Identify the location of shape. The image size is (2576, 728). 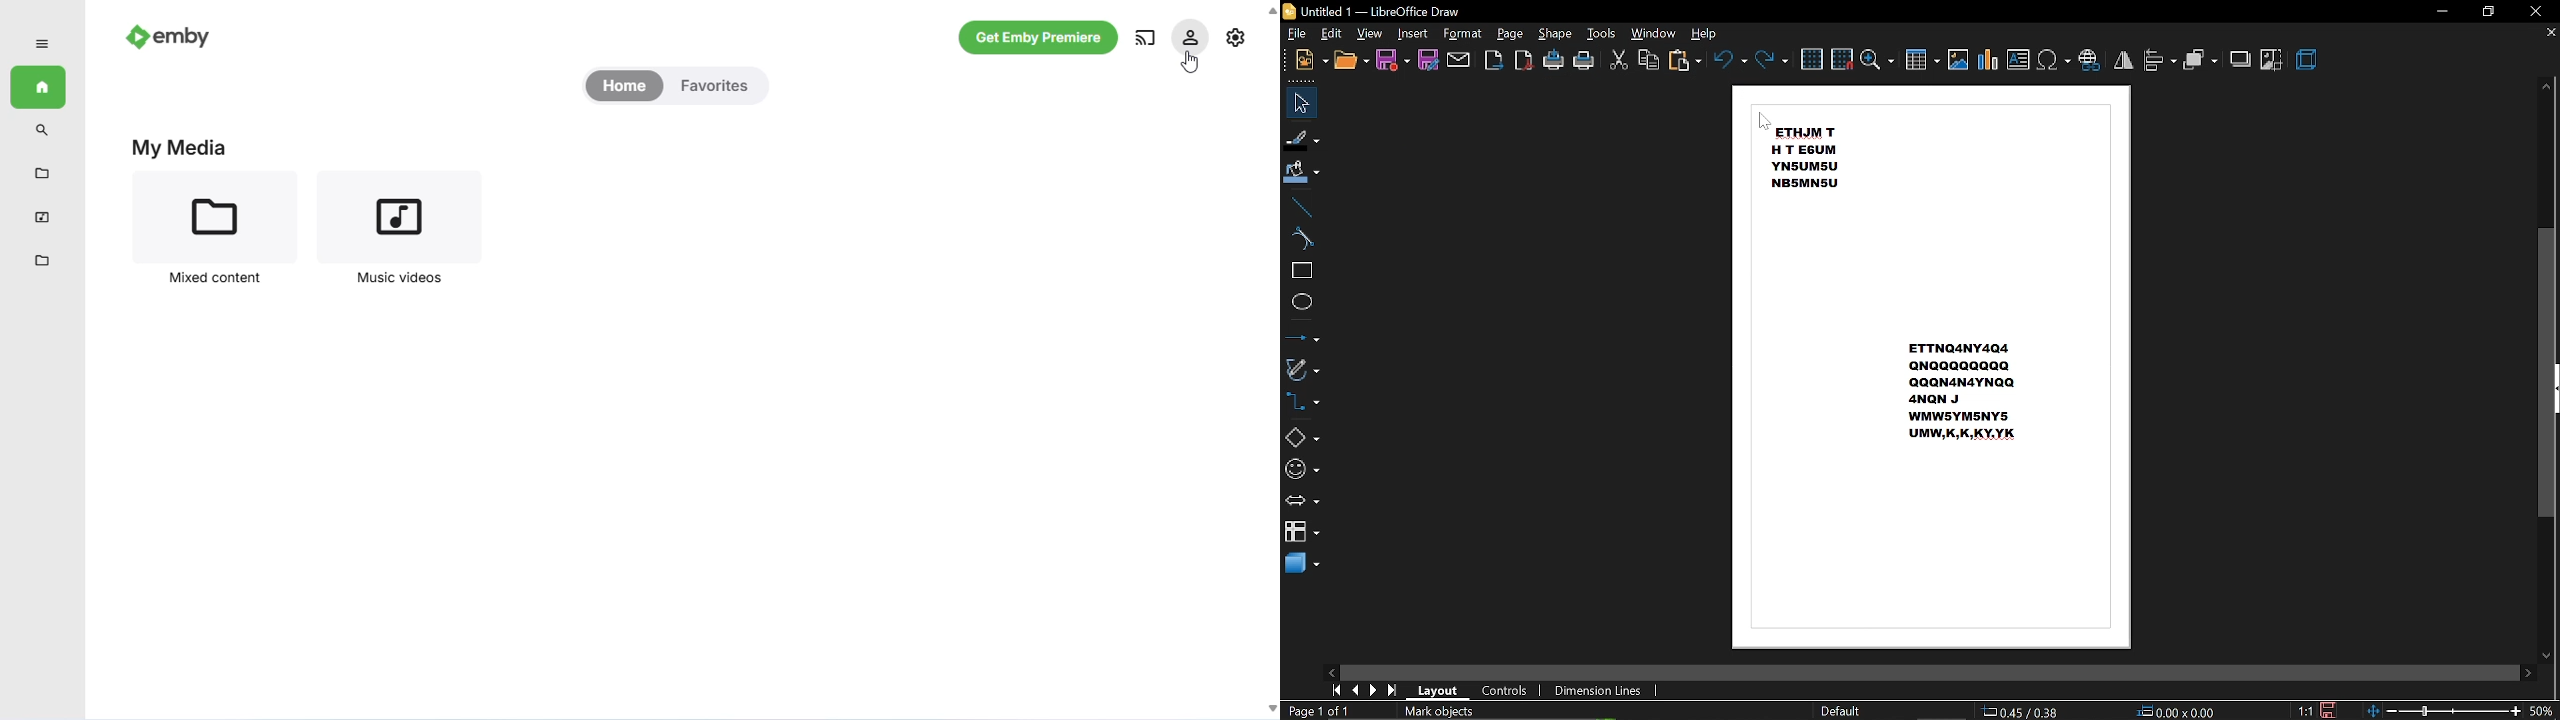
(1554, 34).